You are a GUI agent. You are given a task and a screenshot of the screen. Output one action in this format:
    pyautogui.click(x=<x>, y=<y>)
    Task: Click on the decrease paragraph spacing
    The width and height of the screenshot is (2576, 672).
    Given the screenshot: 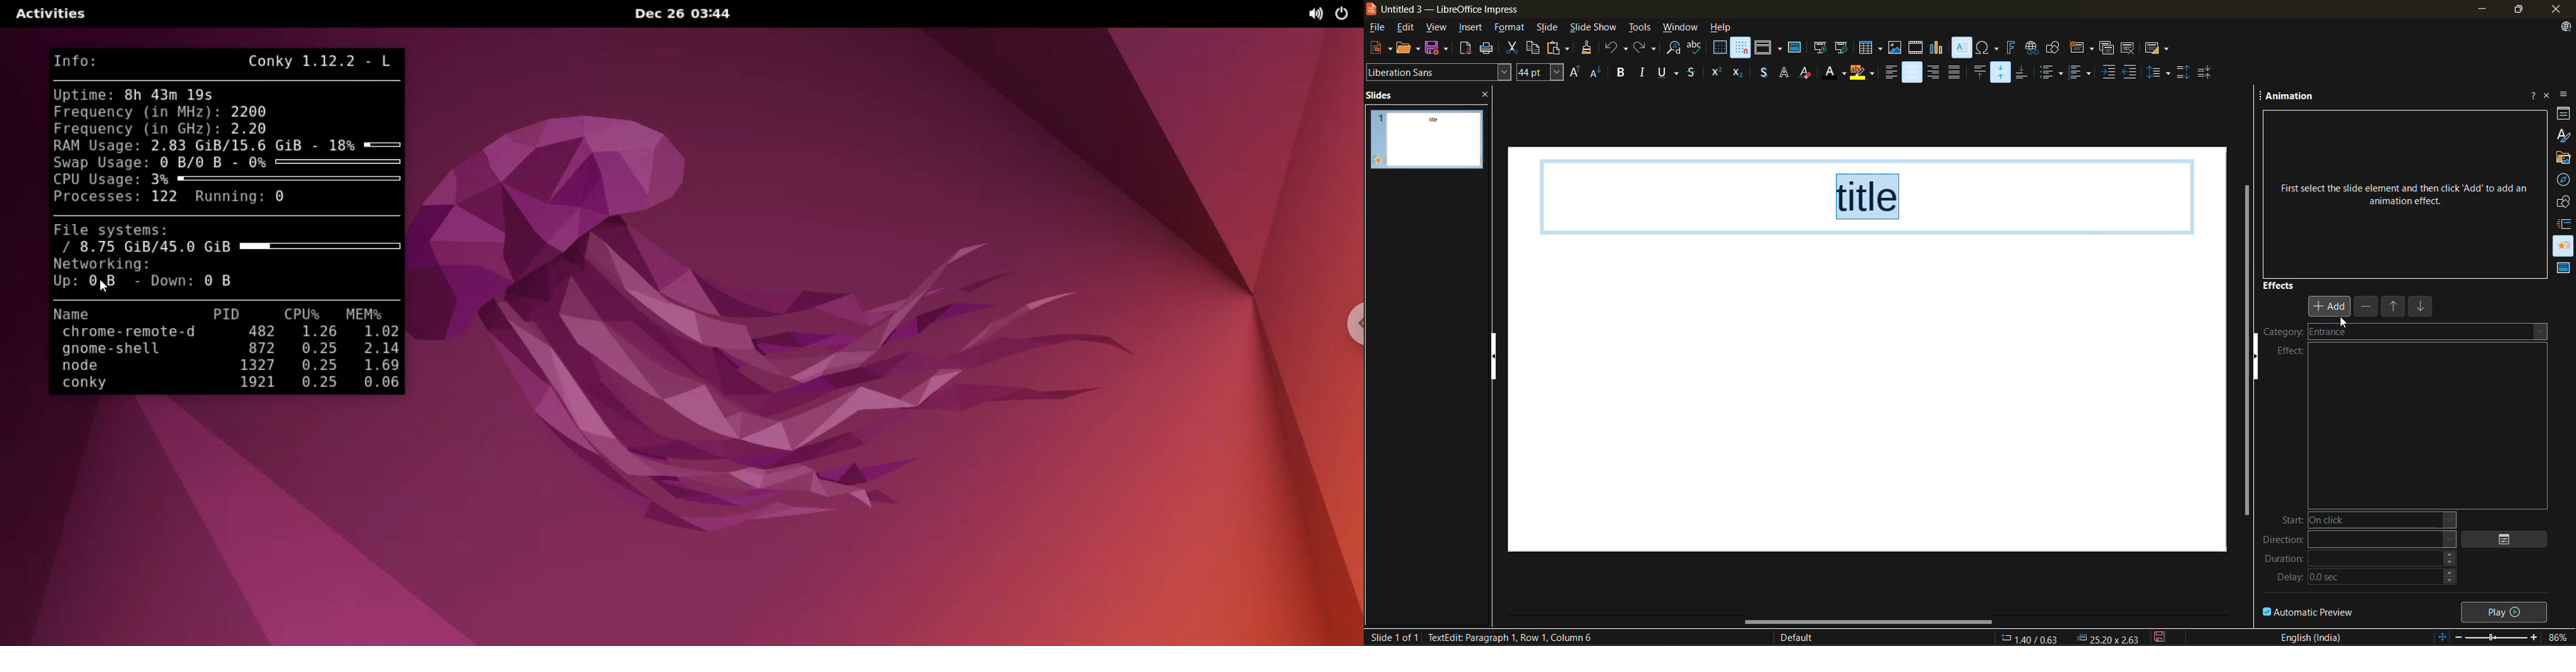 What is the action you would take?
    pyautogui.click(x=2206, y=73)
    